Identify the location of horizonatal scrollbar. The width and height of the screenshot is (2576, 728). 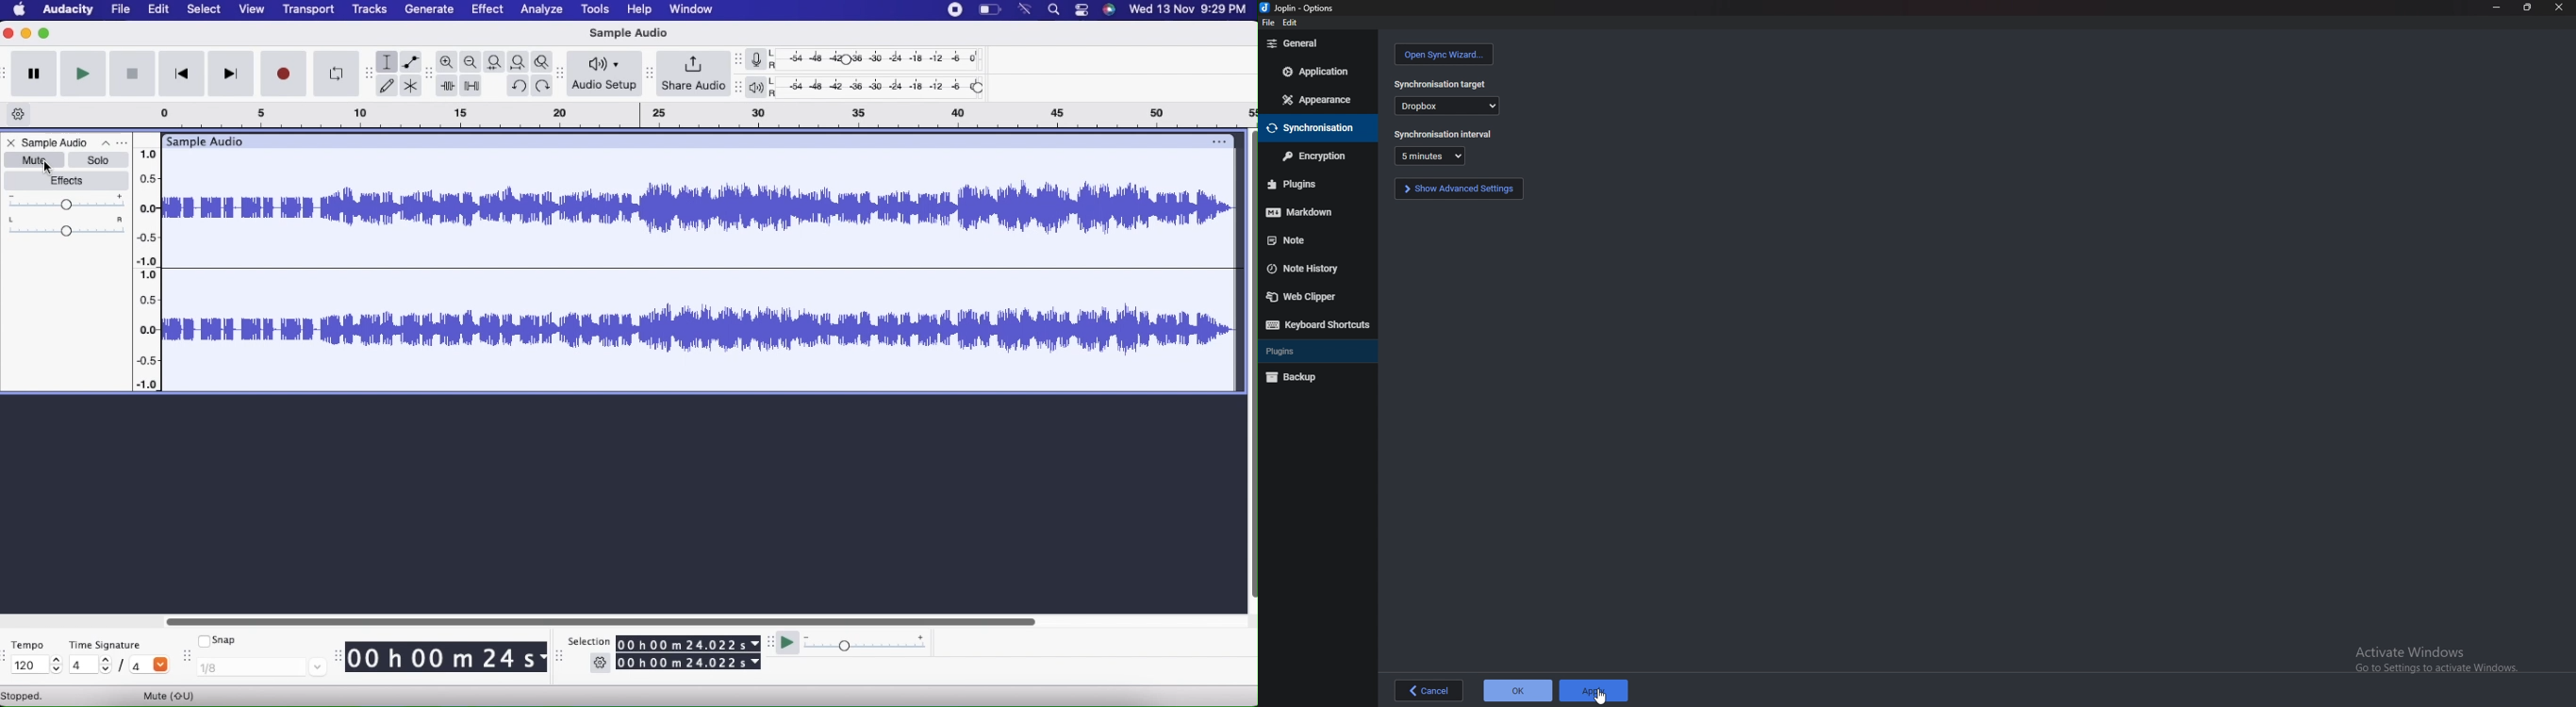
(603, 621).